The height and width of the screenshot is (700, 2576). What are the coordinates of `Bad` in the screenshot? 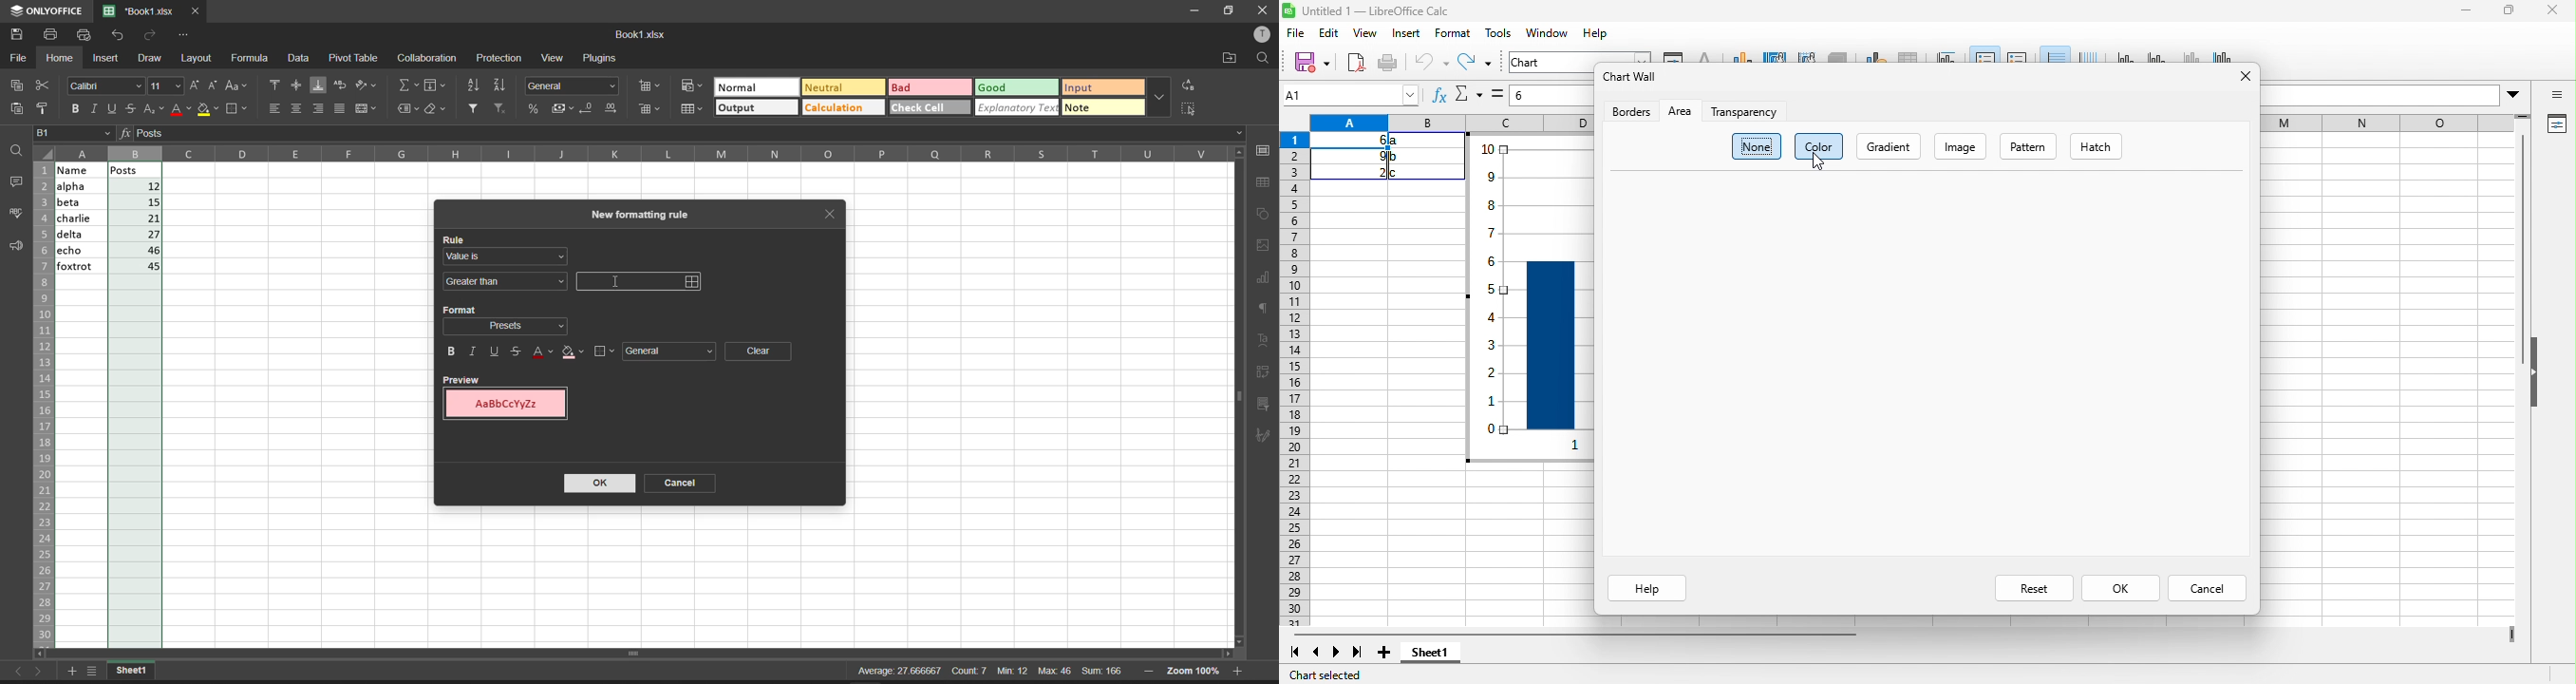 It's located at (904, 87).